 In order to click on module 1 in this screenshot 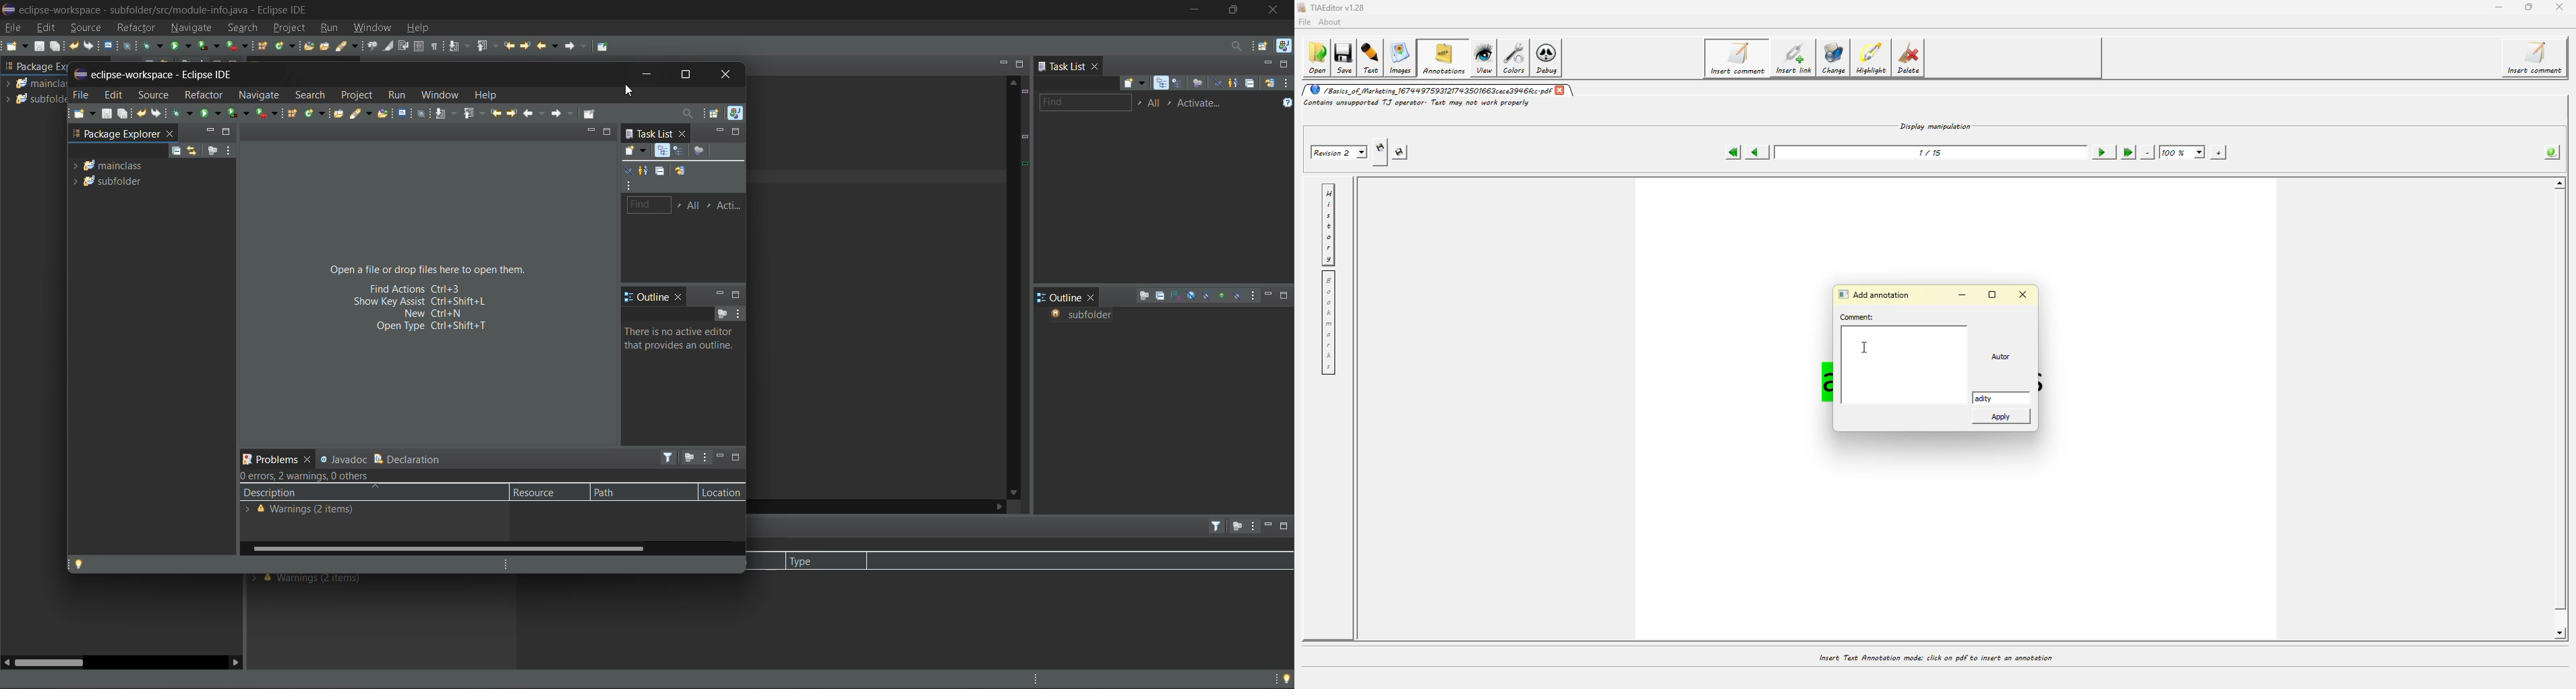, I will do `click(112, 168)`.